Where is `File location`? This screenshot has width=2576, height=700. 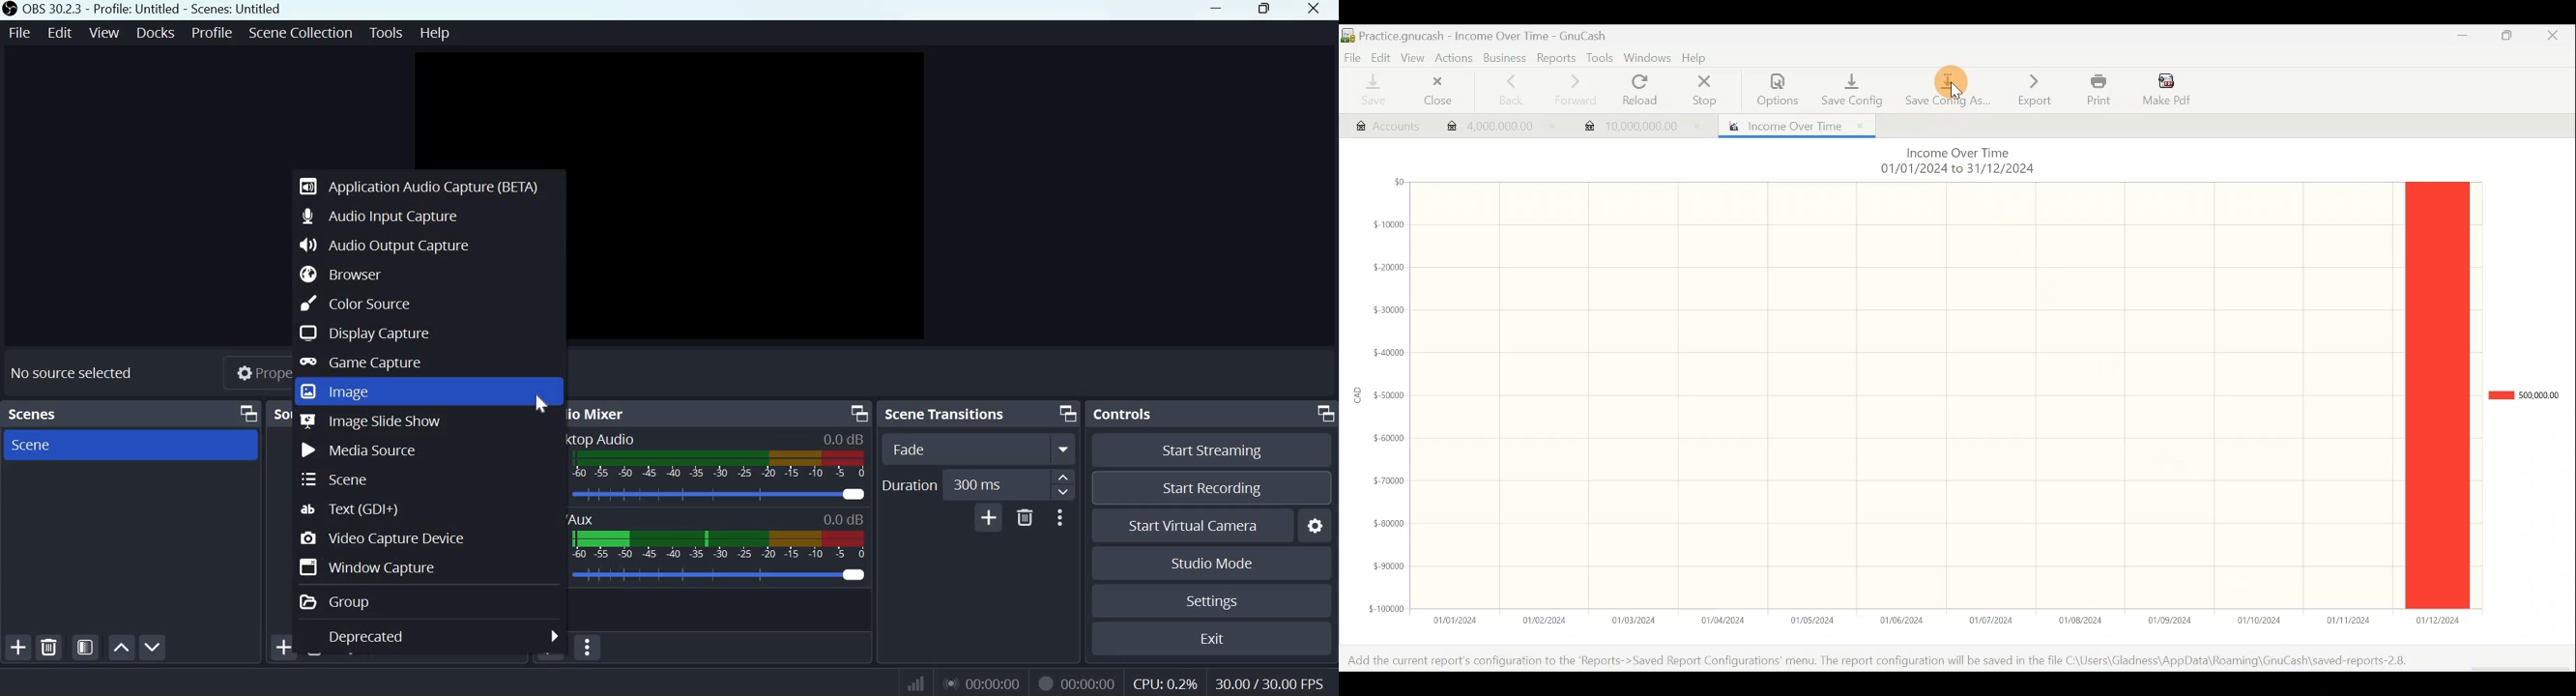
File location is located at coordinates (1890, 661).